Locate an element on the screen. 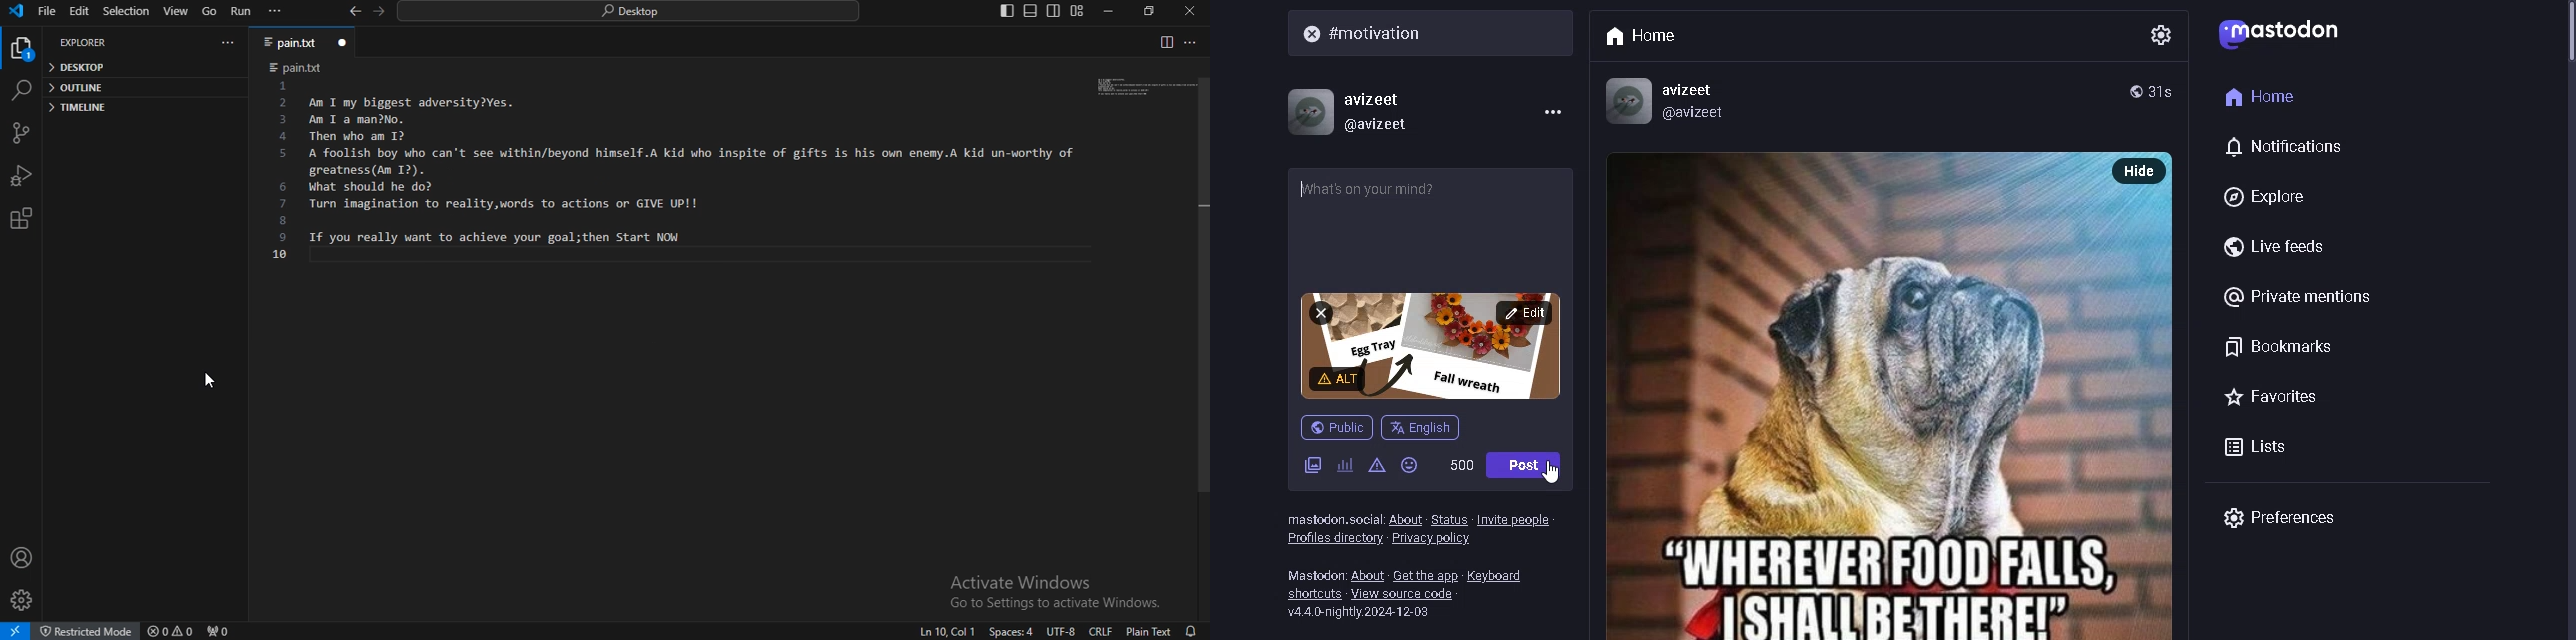 Image resolution: width=2576 pixels, height=644 pixels. split editor right is located at coordinates (1165, 42).